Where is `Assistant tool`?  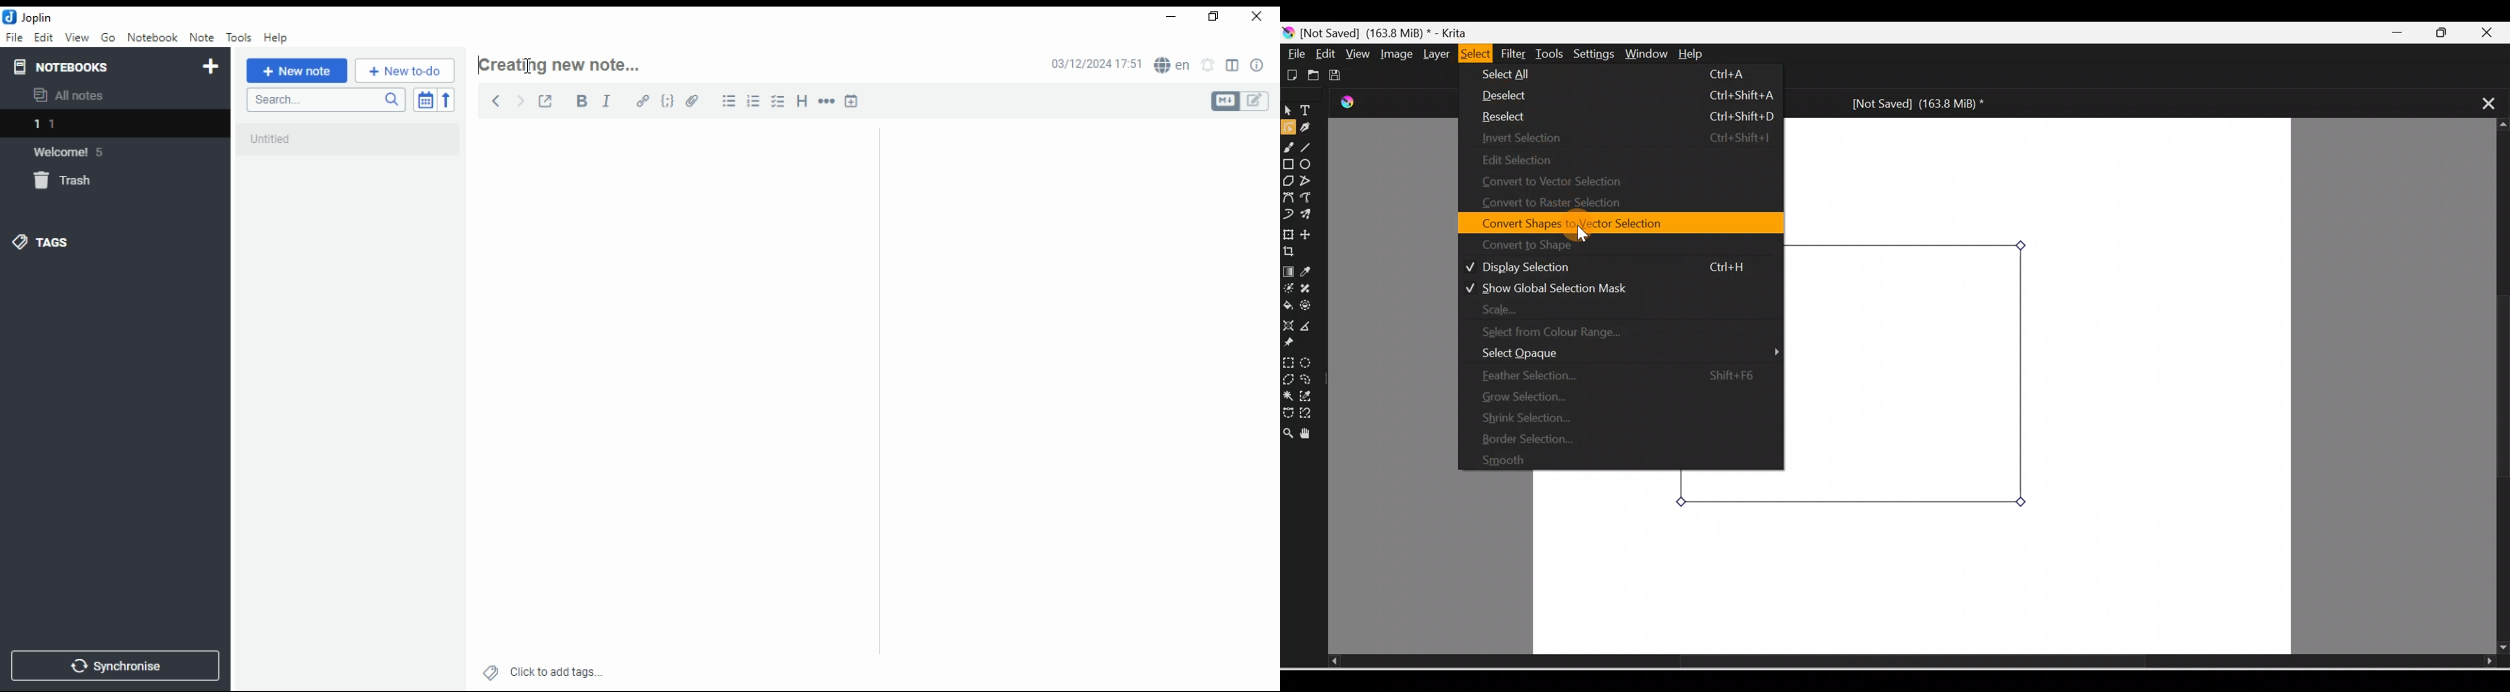 Assistant tool is located at coordinates (1288, 325).